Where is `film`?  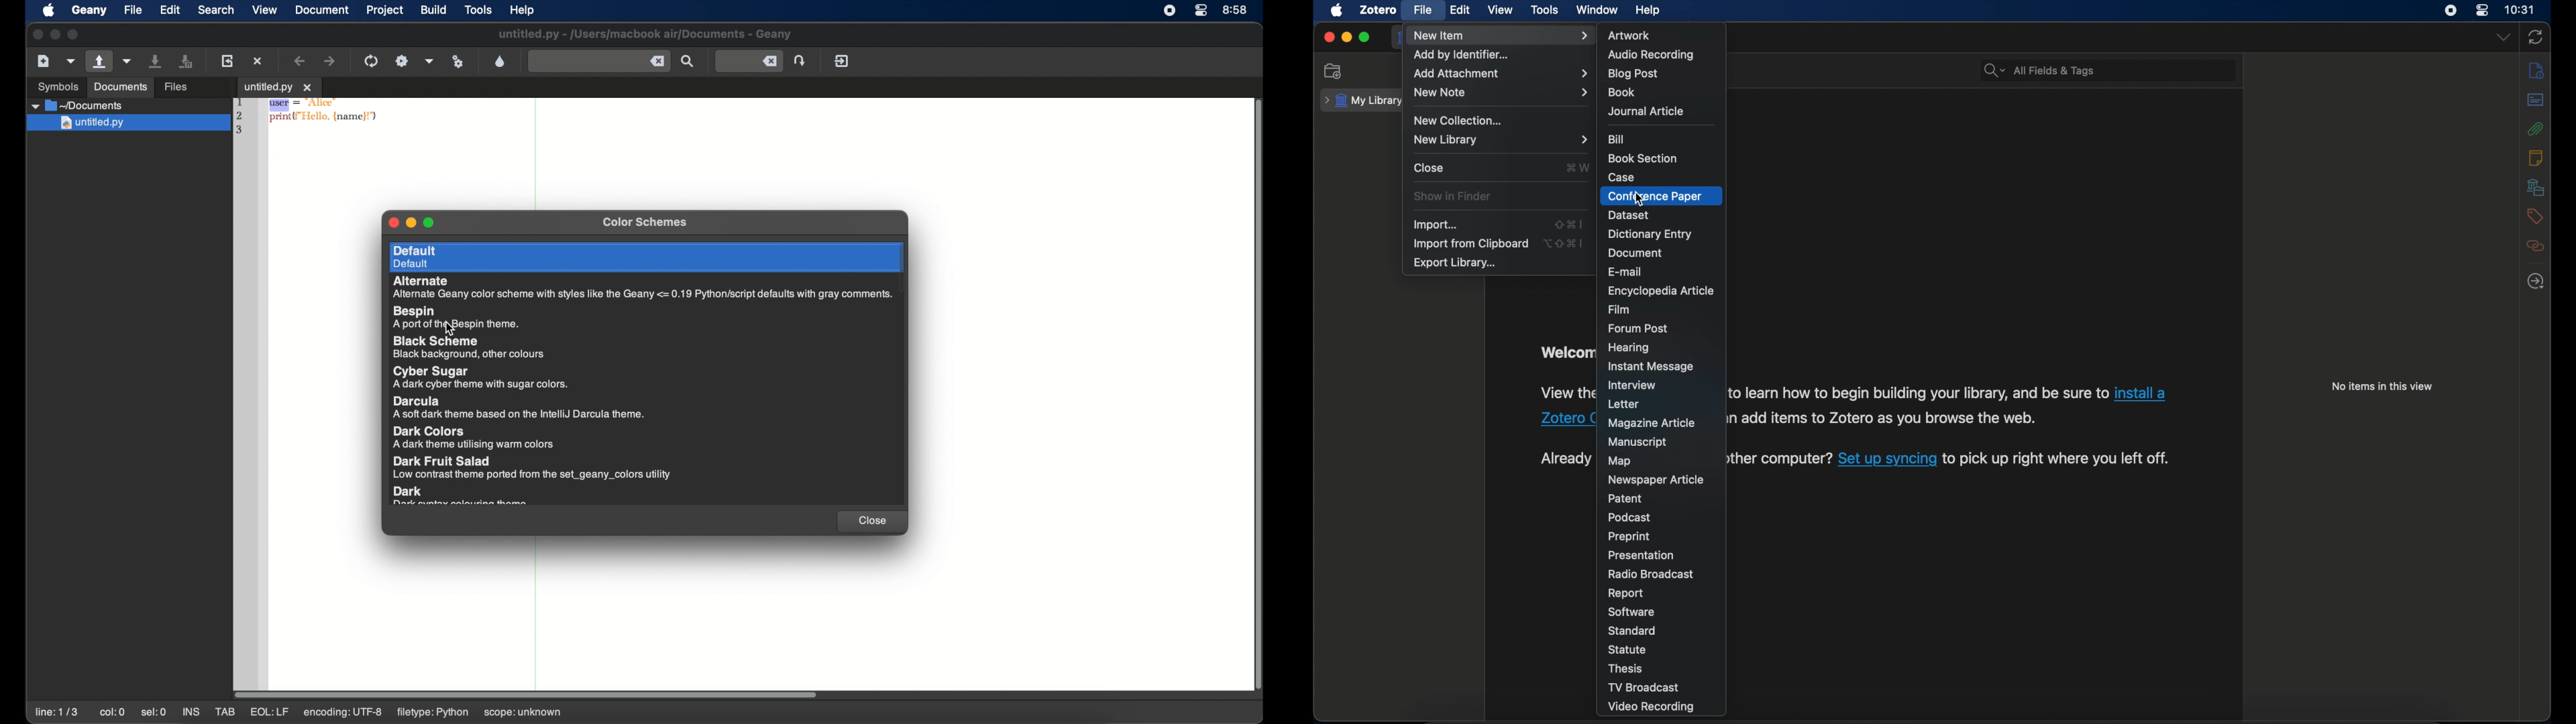 film is located at coordinates (1619, 310).